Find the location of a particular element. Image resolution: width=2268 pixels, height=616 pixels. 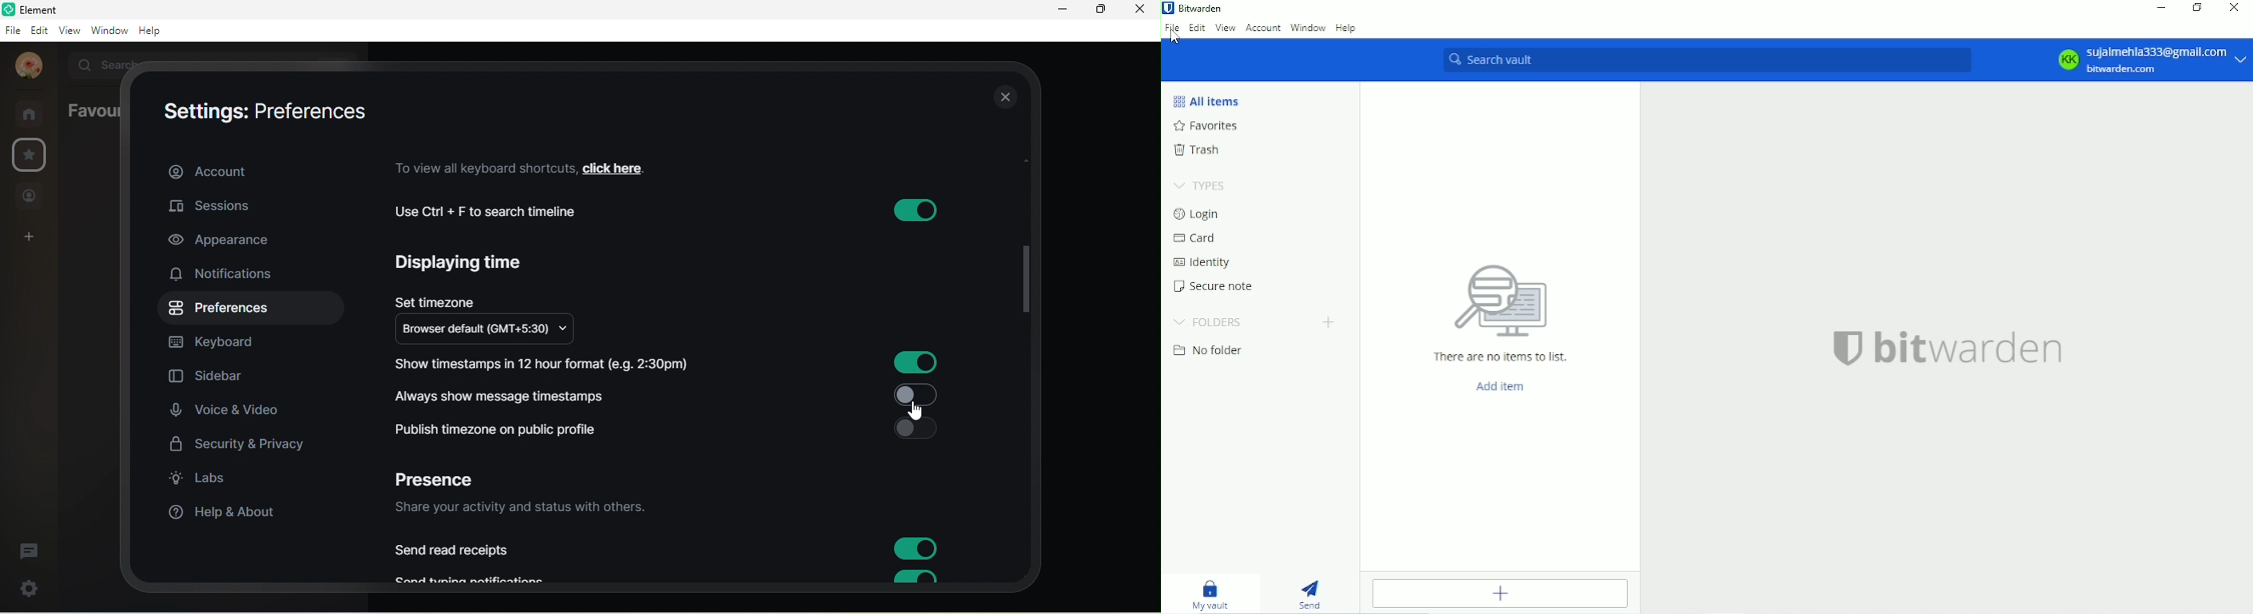

No folder is located at coordinates (1210, 349).